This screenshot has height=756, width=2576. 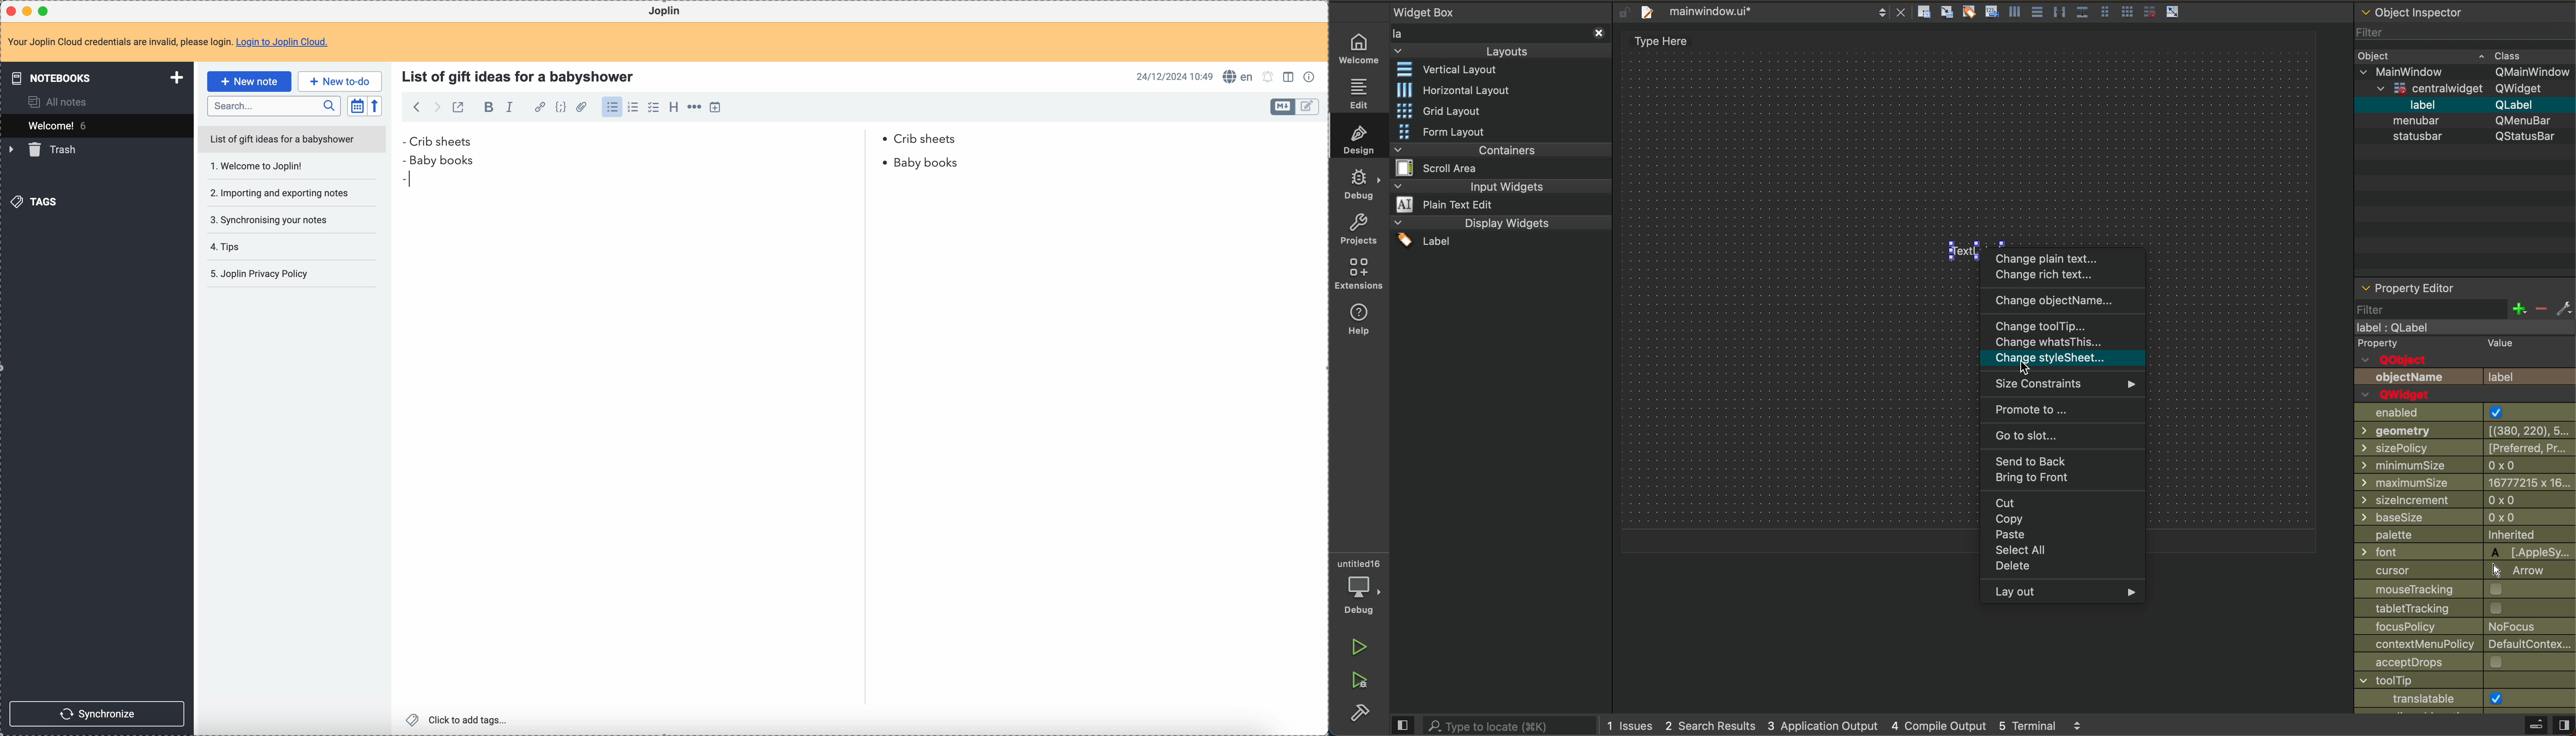 What do you see at coordinates (1358, 92) in the screenshot?
I see `edit` at bounding box center [1358, 92].